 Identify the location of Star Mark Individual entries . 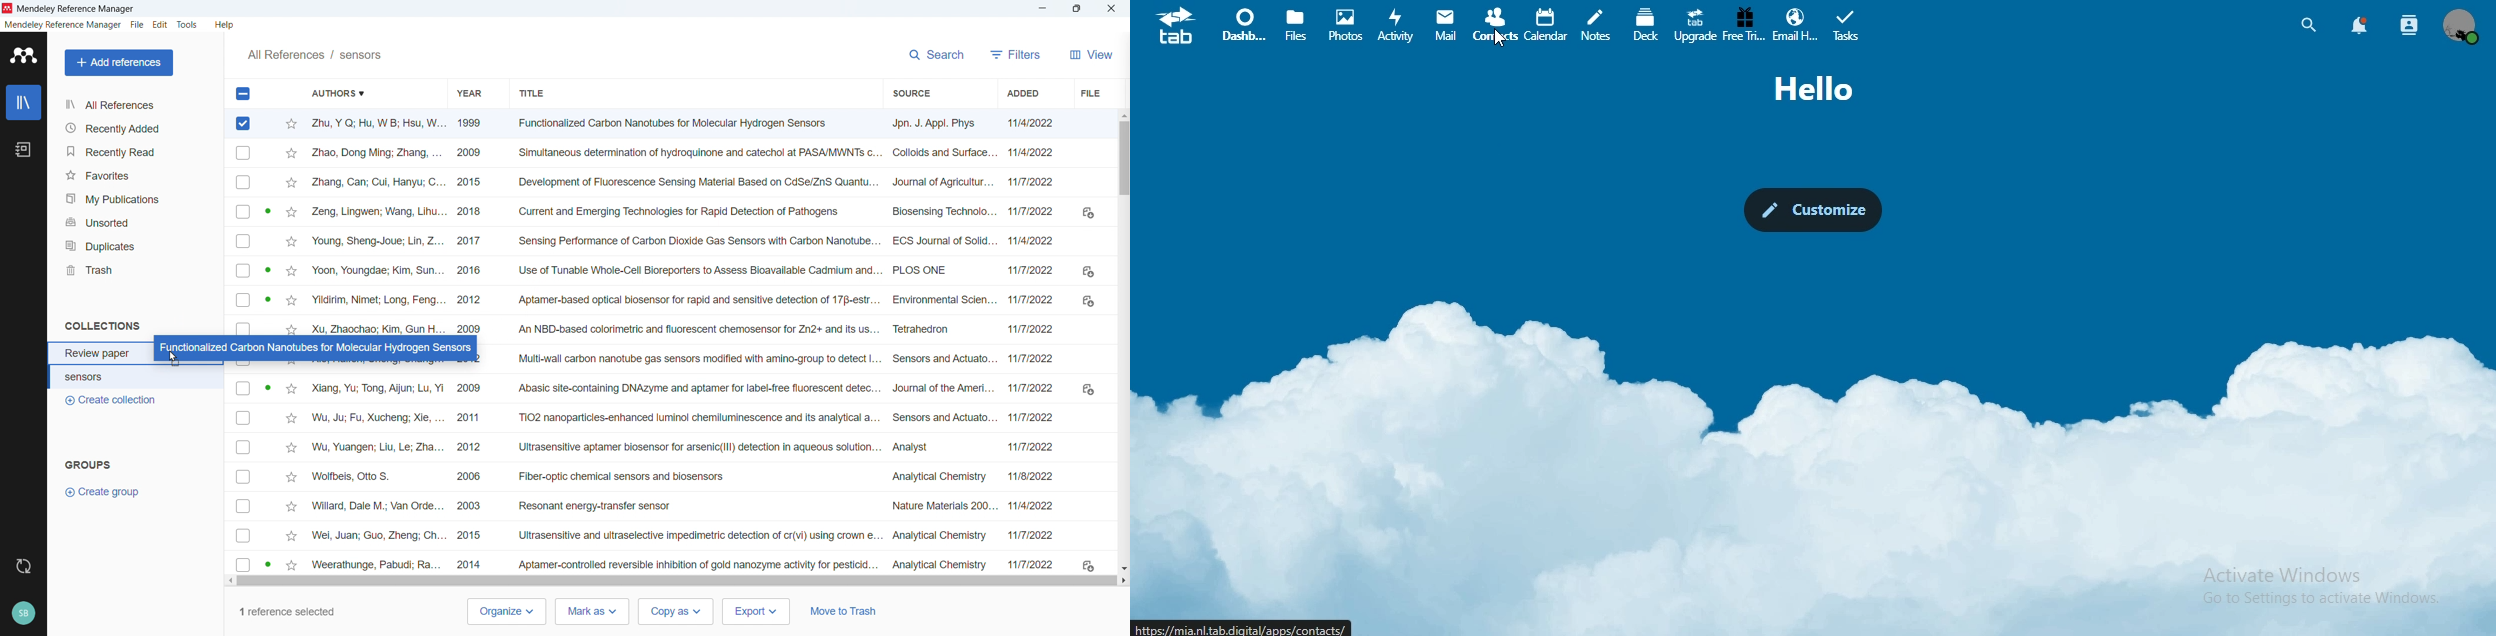
(290, 224).